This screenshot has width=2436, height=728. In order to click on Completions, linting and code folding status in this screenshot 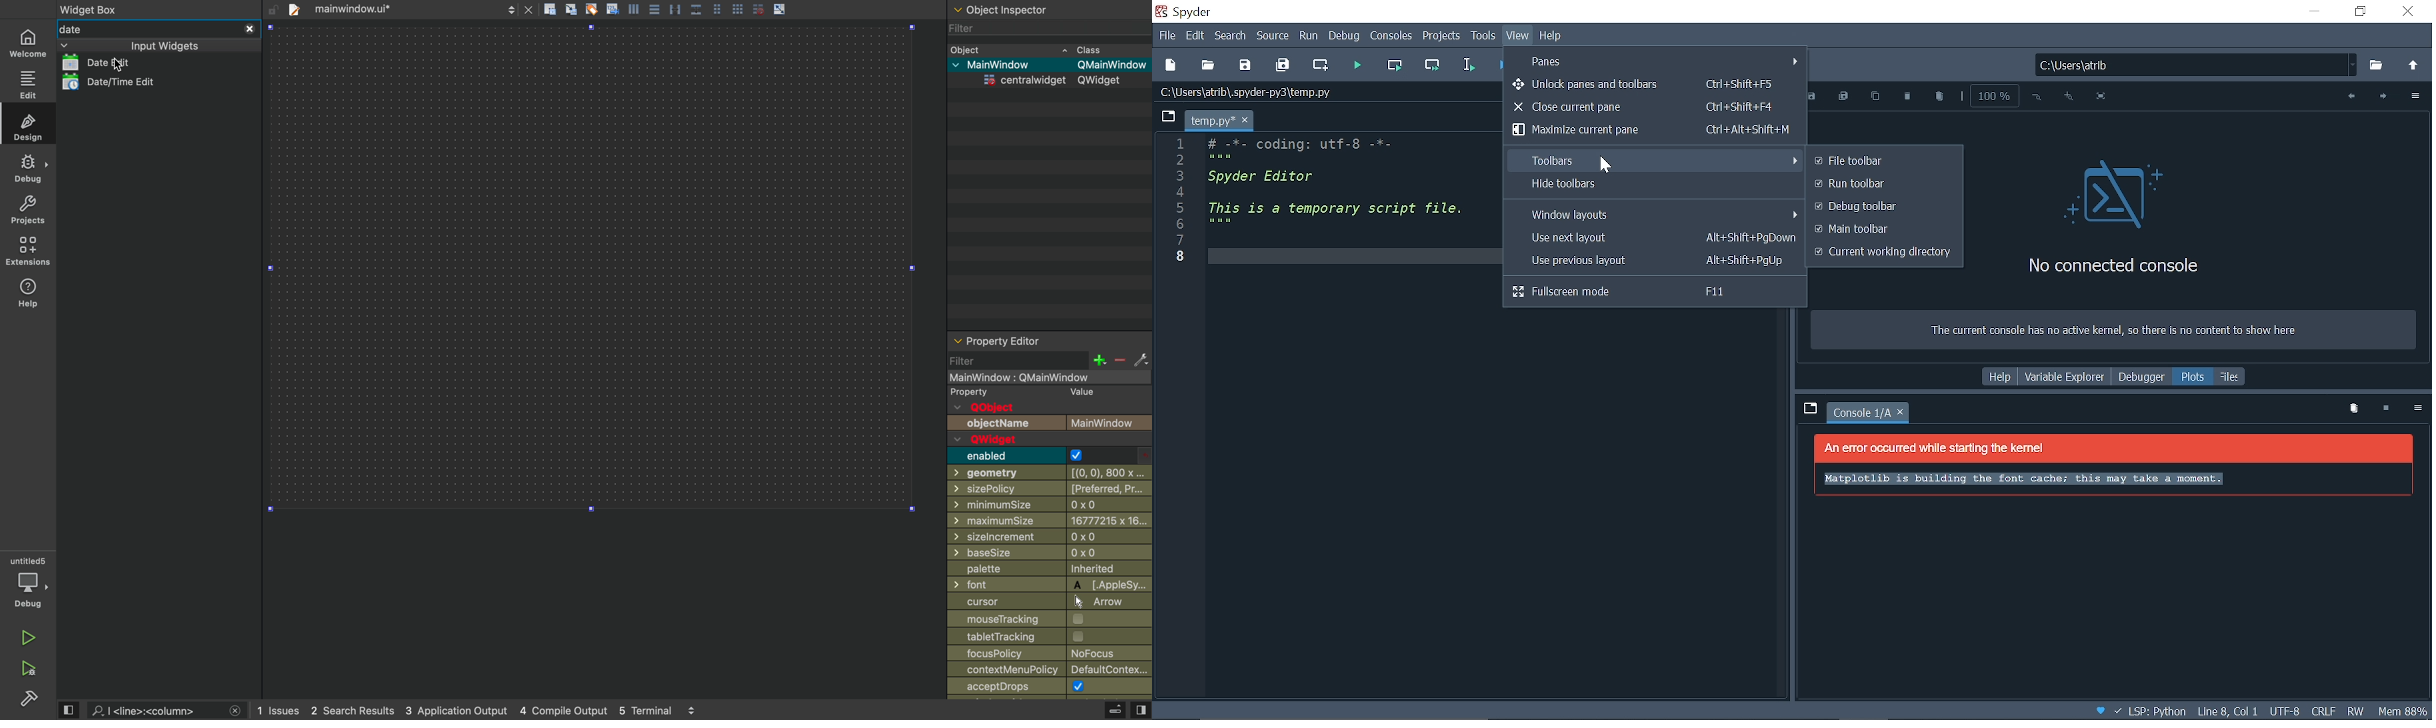, I will do `click(2141, 712)`.